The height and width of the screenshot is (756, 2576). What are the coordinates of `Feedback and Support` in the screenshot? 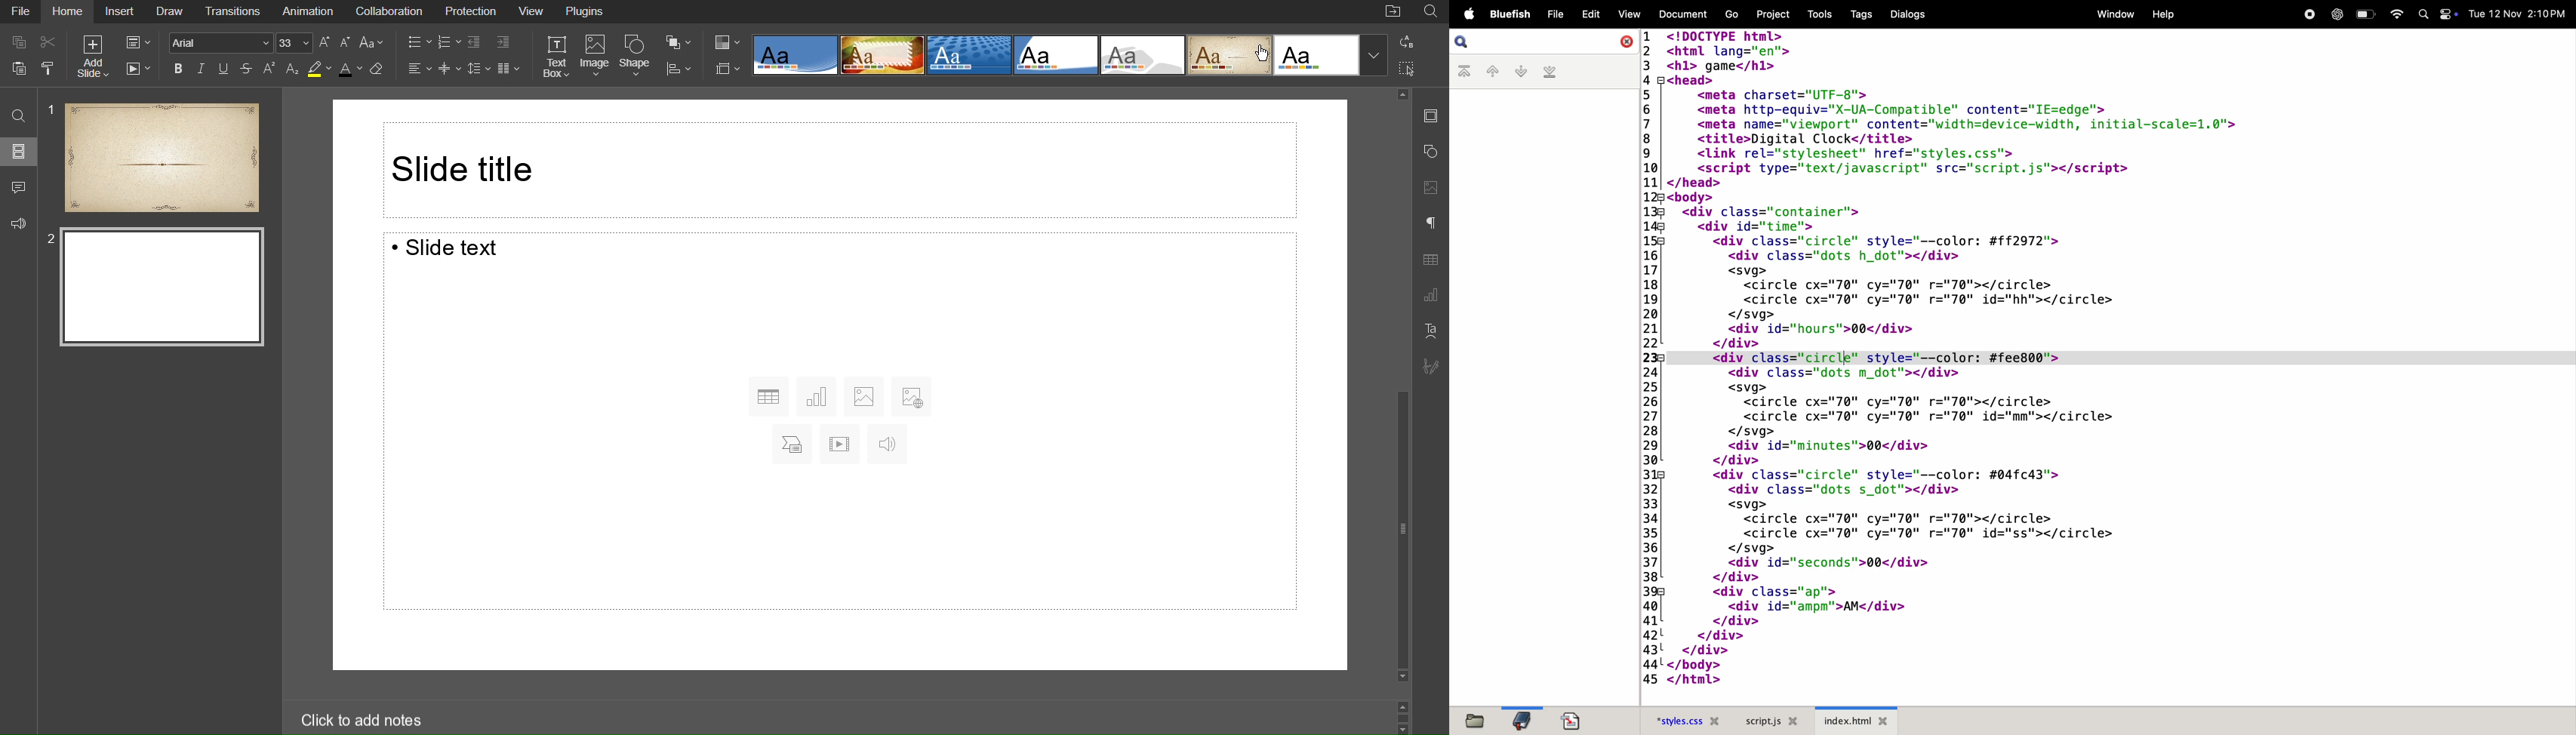 It's located at (18, 220).